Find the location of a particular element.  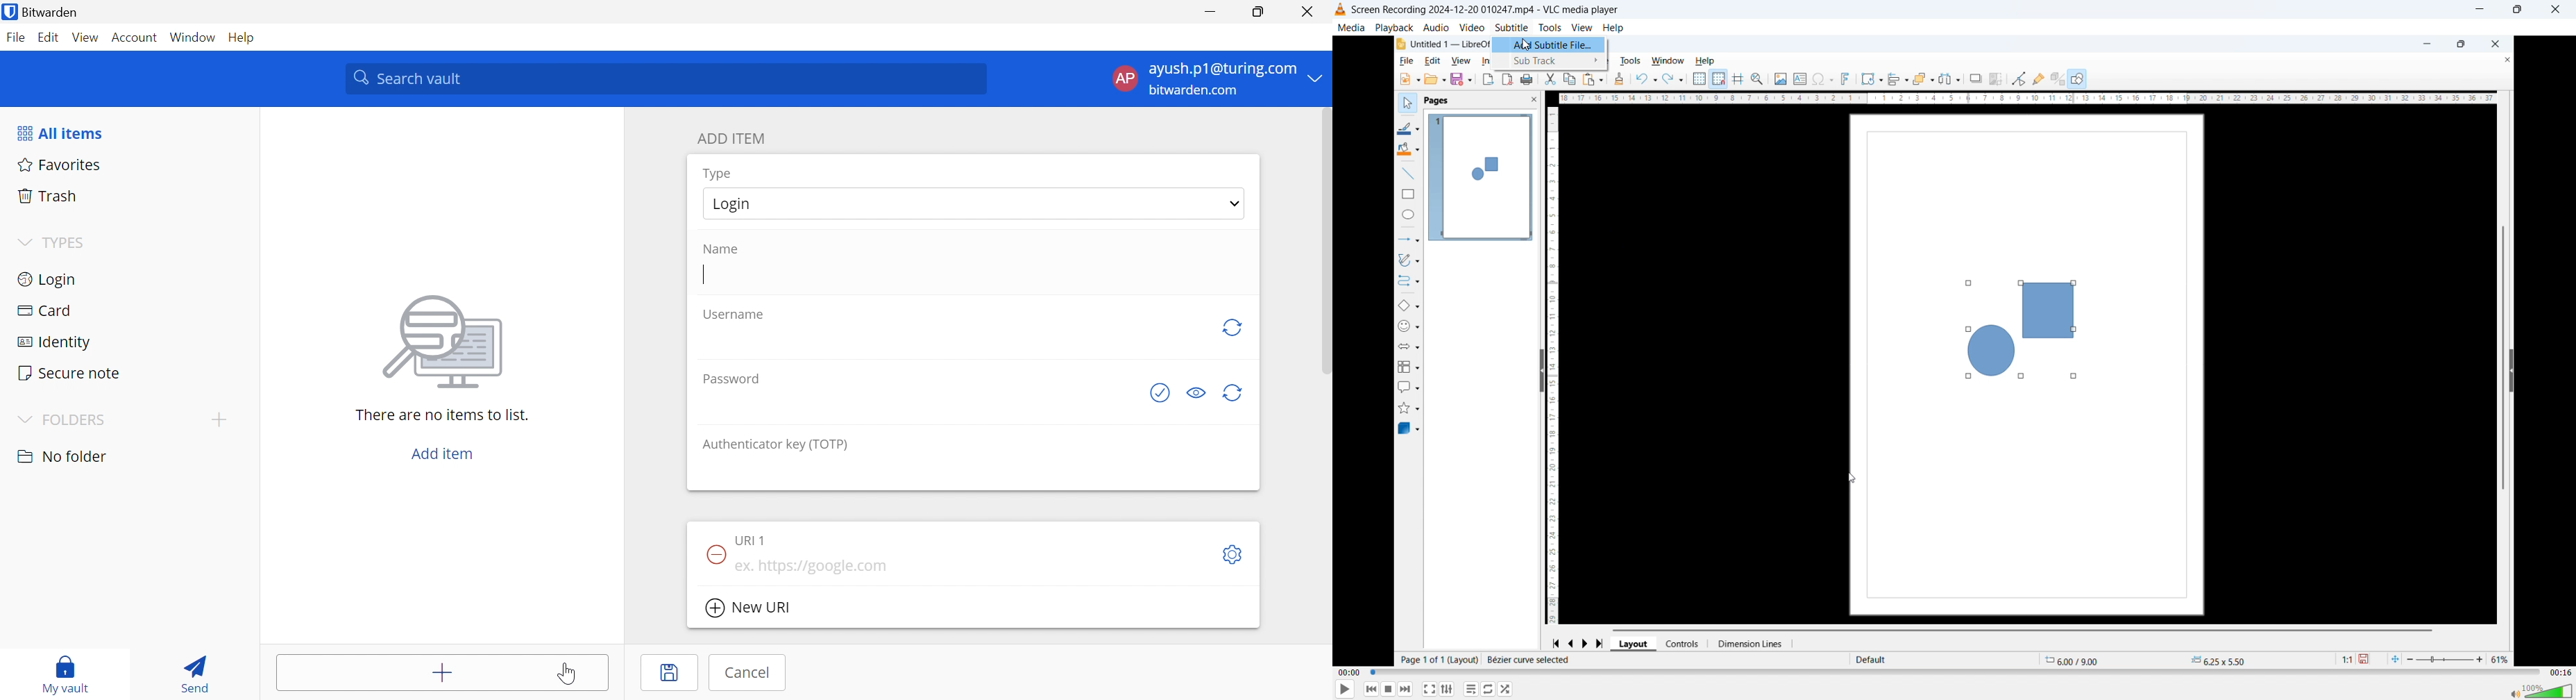

Type is located at coordinates (719, 174).